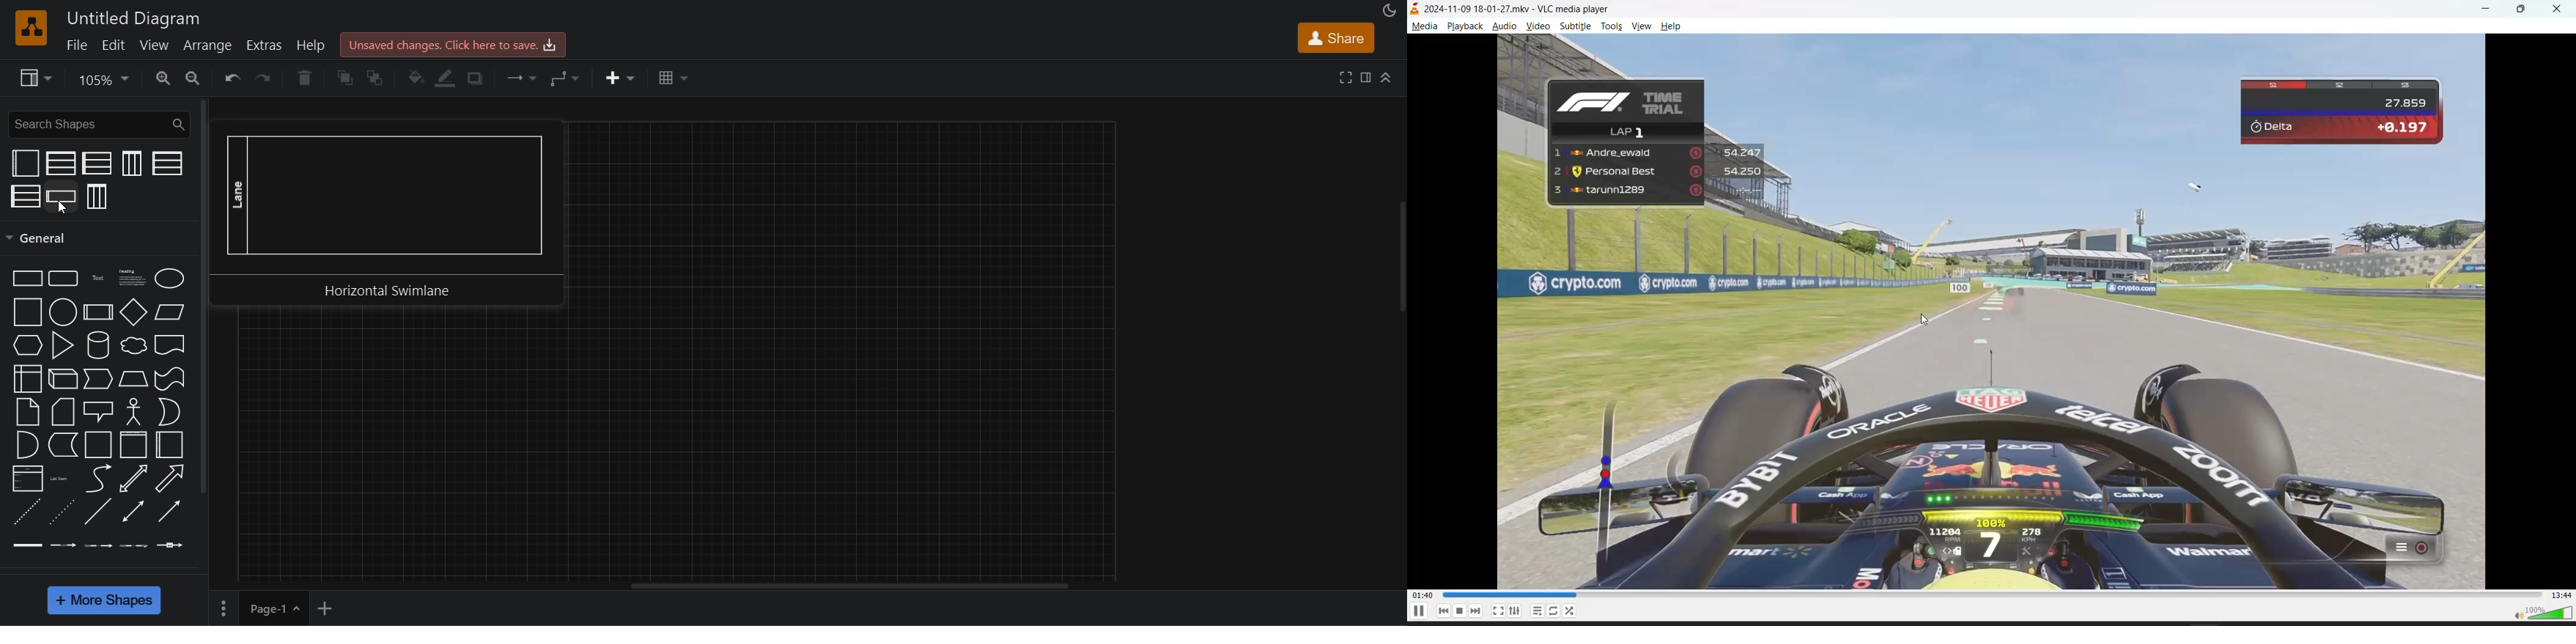 The width and height of the screenshot is (2576, 644). Describe the element at coordinates (346, 78) in the screenshot. I see `to front` at that location.